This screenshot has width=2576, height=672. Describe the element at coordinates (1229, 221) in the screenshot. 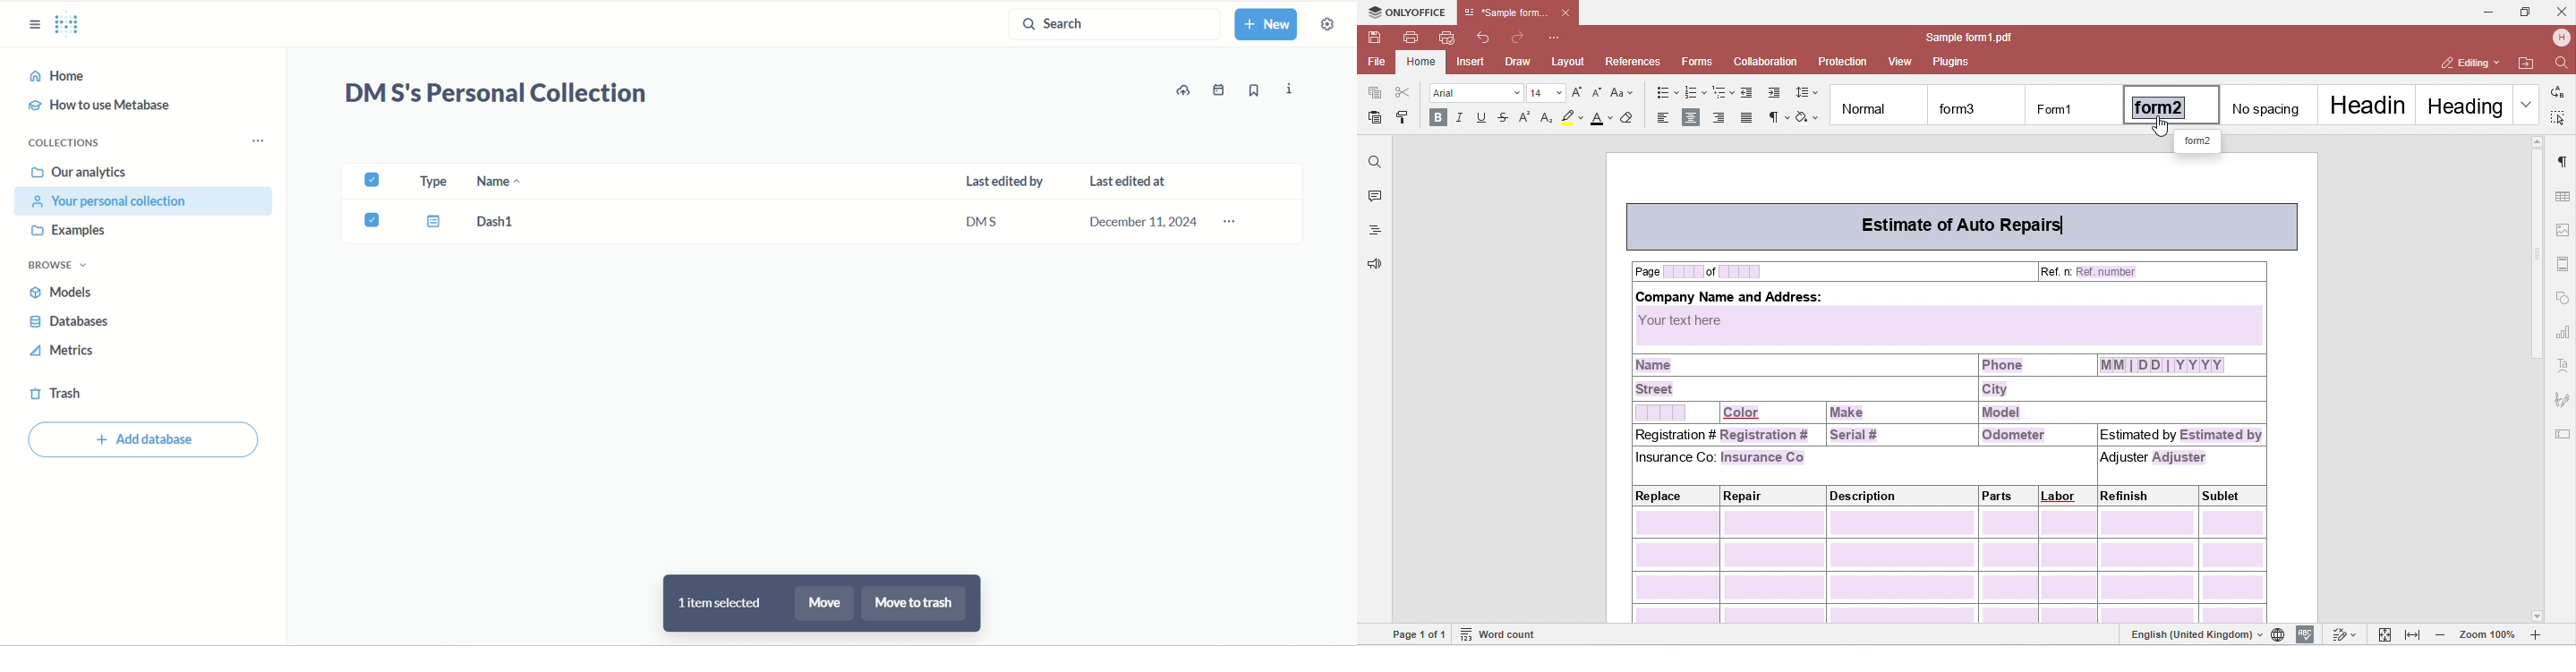

I see `options` at that location.